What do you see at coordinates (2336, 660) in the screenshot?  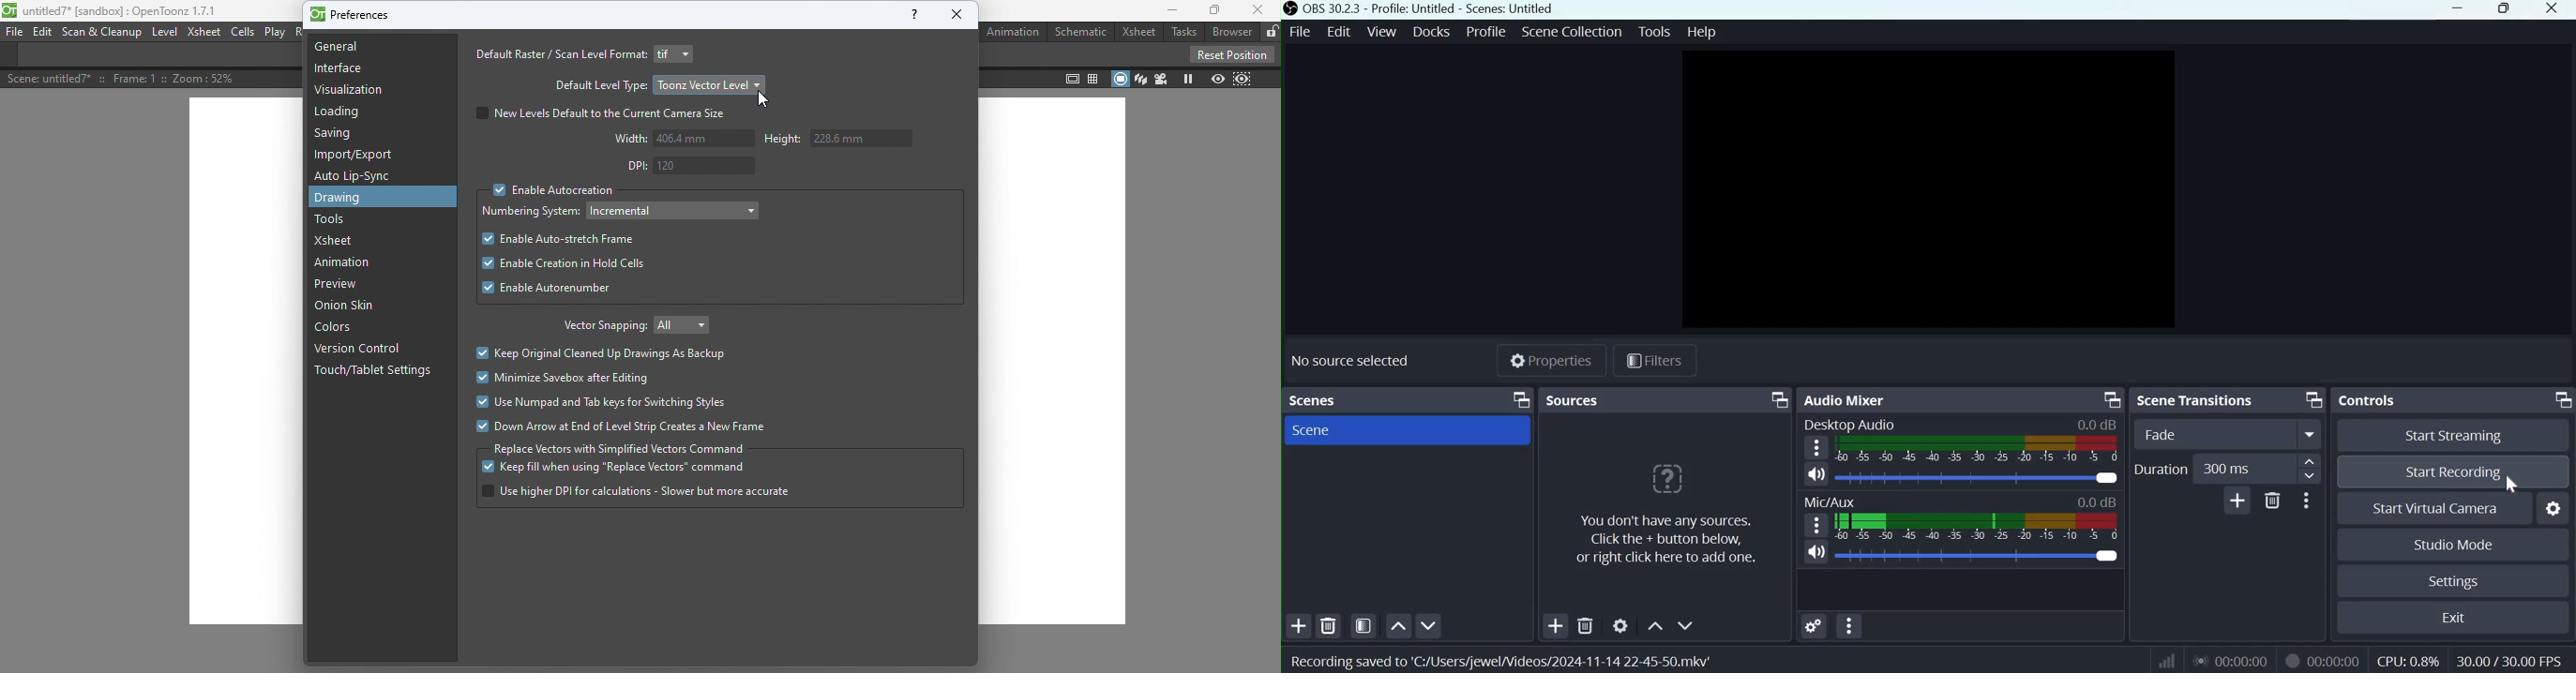 I see `00:00:45` at bounding box center [2336, 660].